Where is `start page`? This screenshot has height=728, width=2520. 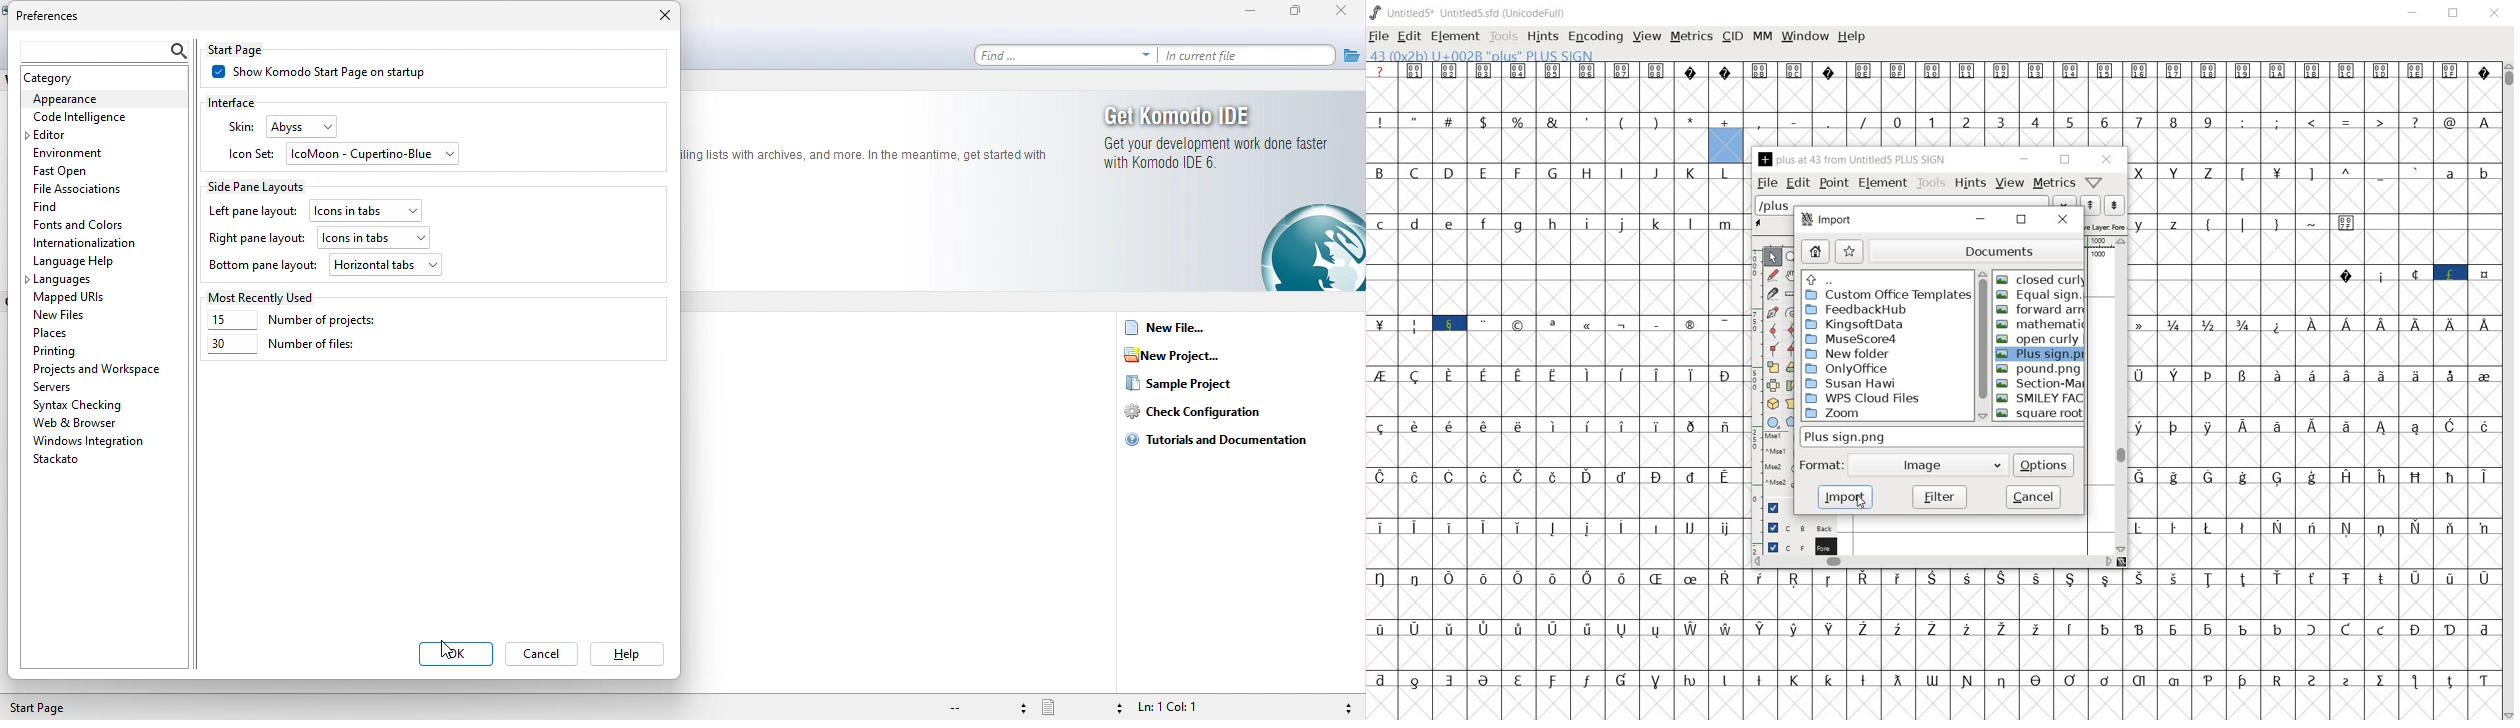
start page is located at coordinates (48, 708).